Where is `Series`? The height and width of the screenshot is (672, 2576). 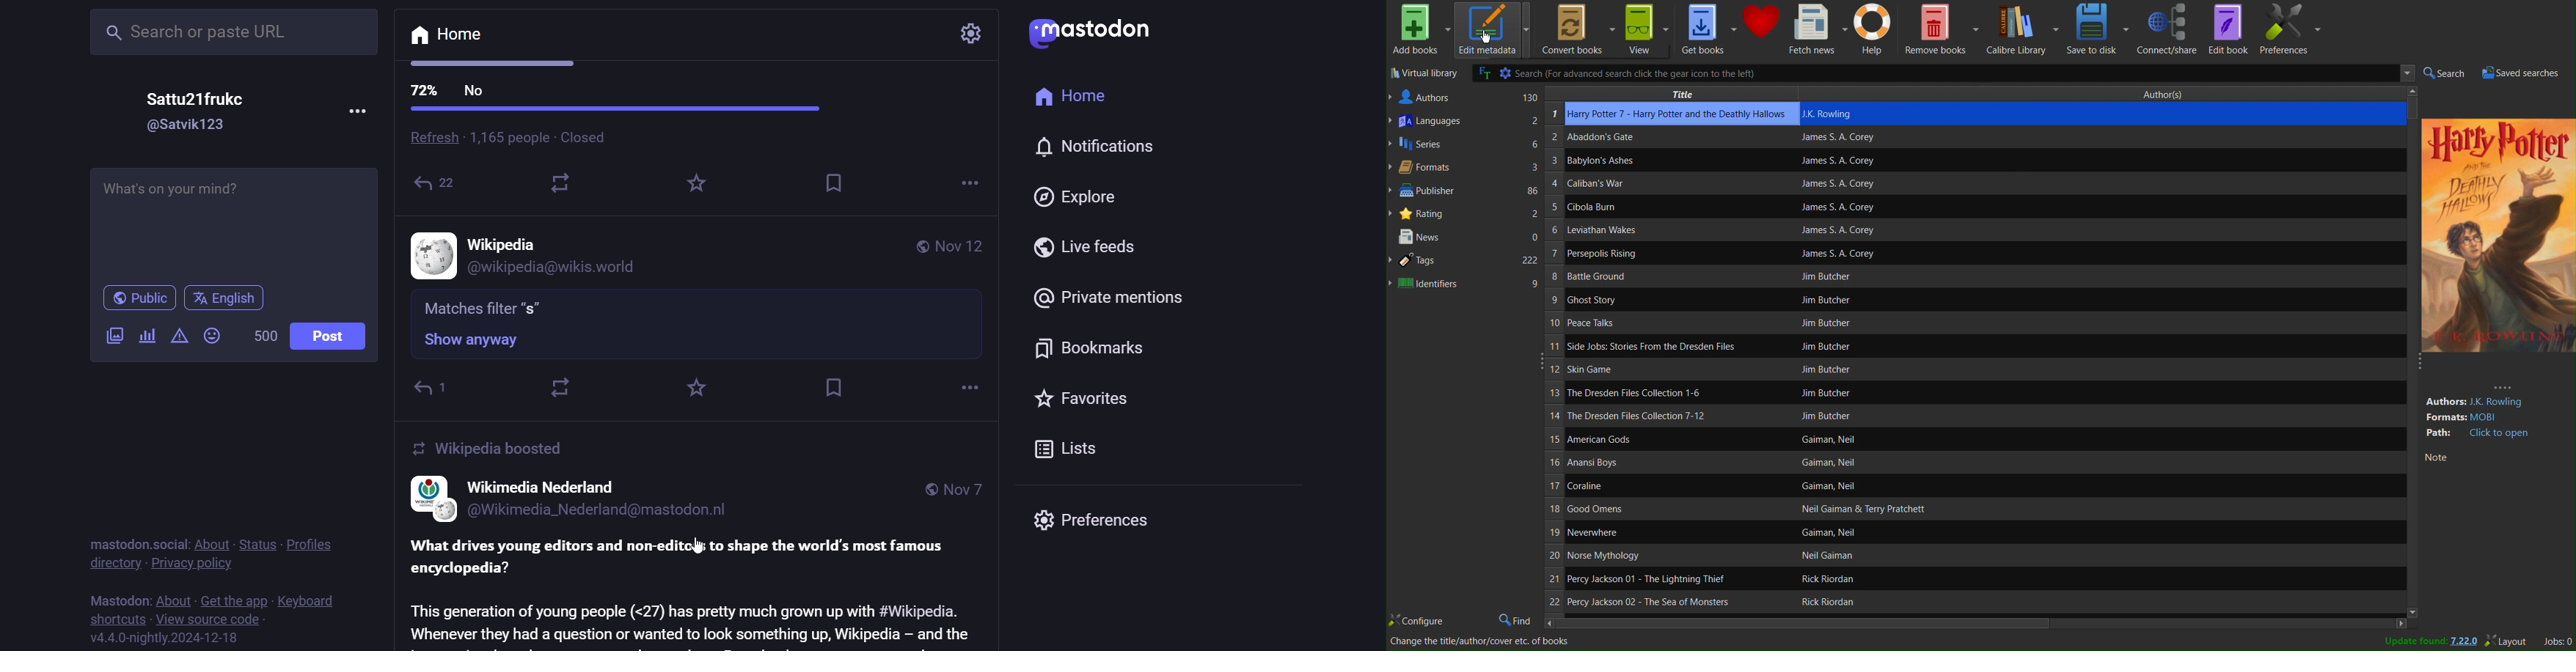
Series is located at coordinates (1466, 145).